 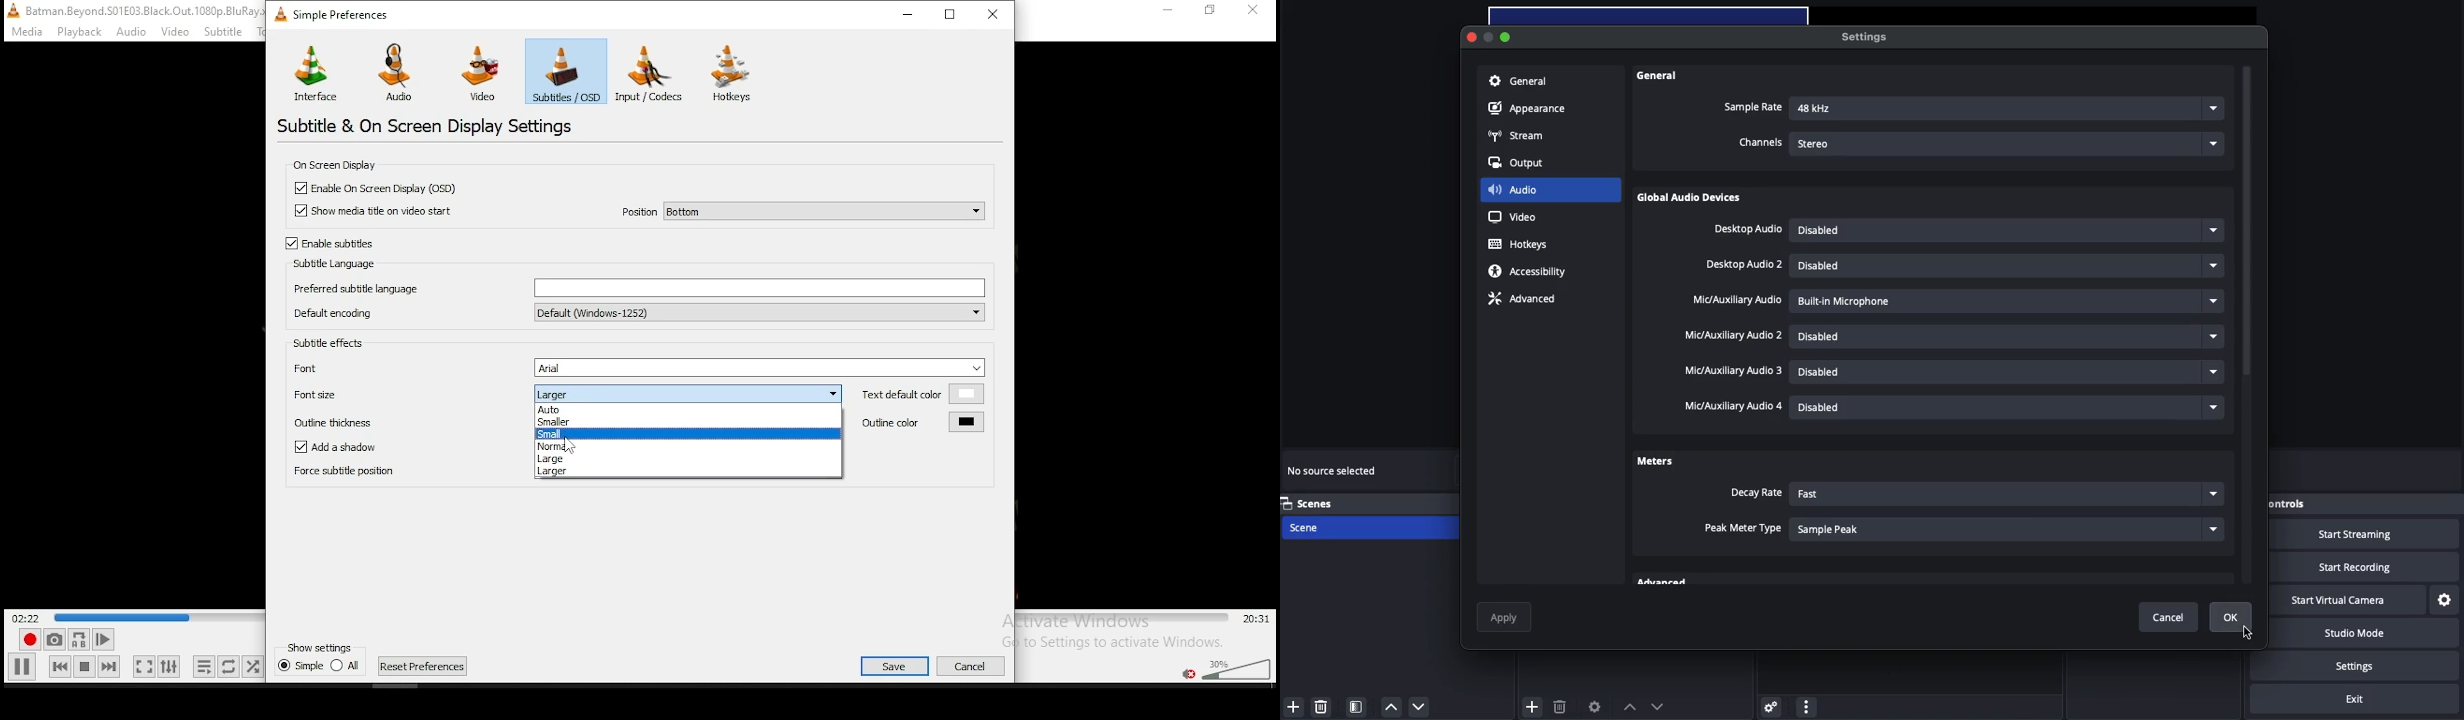 What do you see at coordinates (1473, 38) in the screenshot?
I see `Close` at bounding box center [1473, 38].